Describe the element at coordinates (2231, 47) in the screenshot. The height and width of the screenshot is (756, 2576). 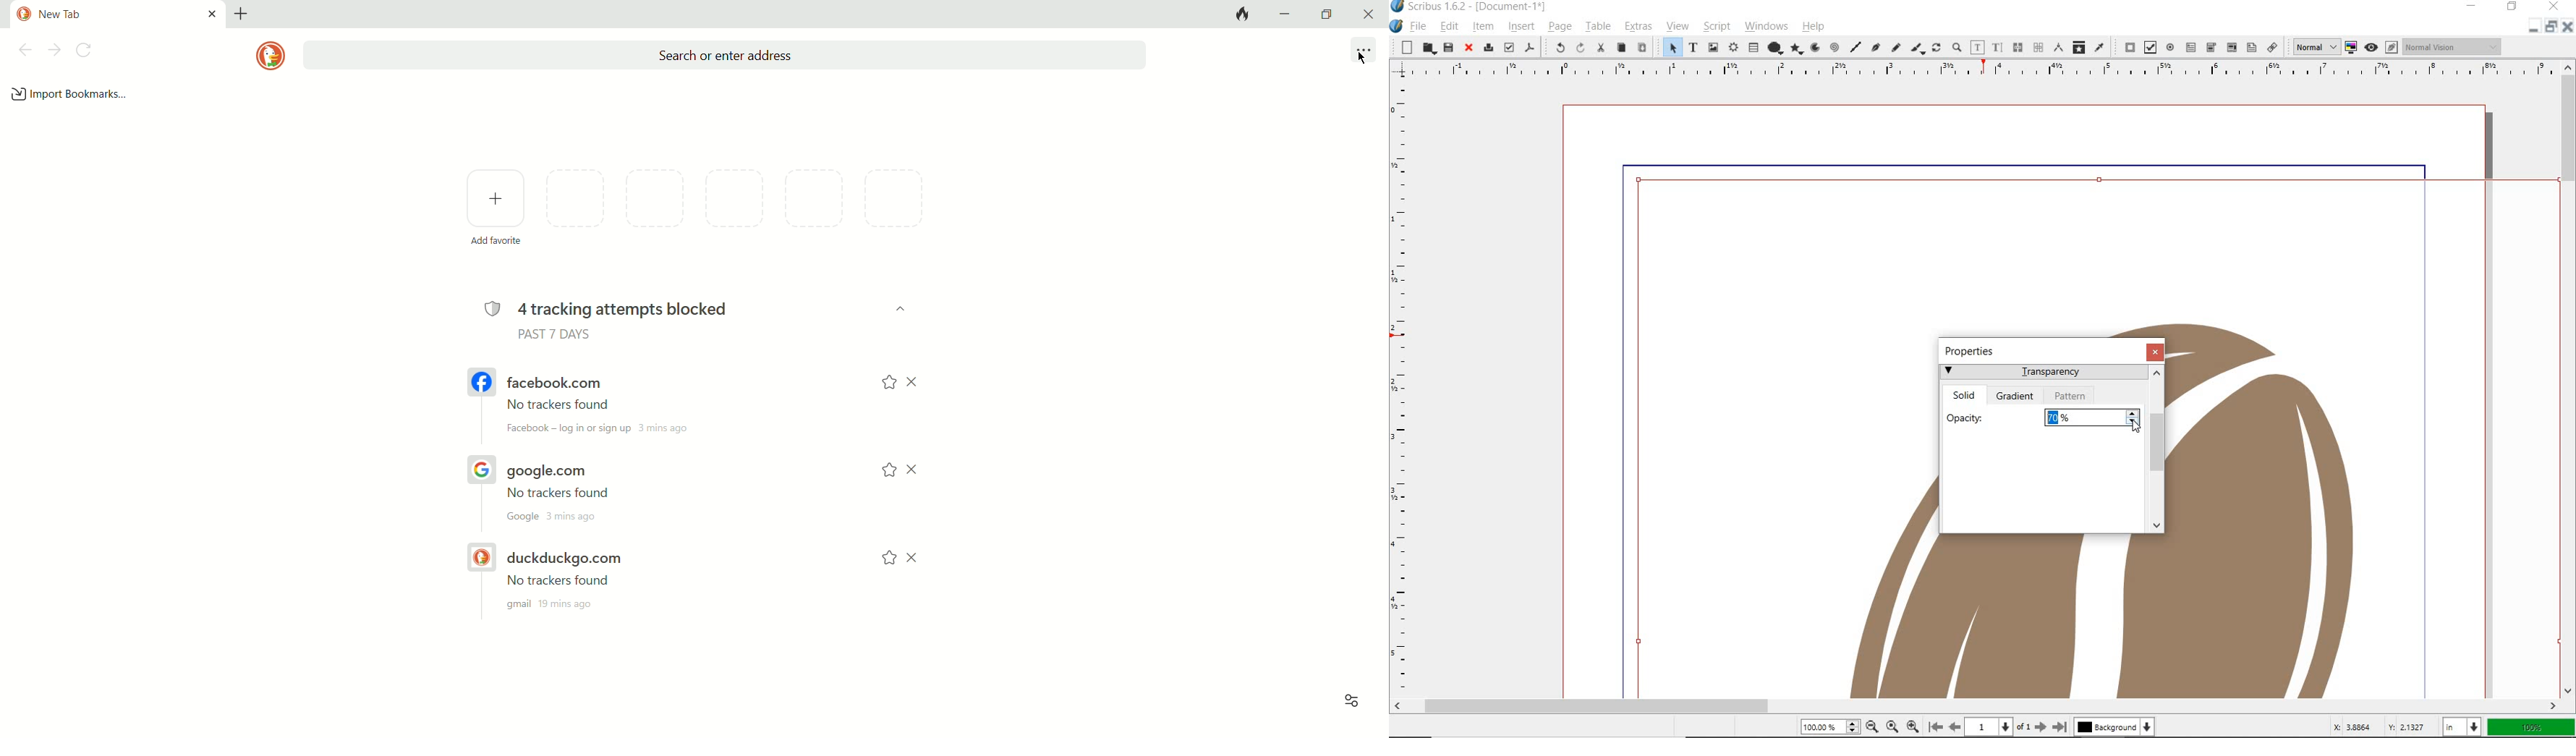
I see `pdf combo box` at that location.